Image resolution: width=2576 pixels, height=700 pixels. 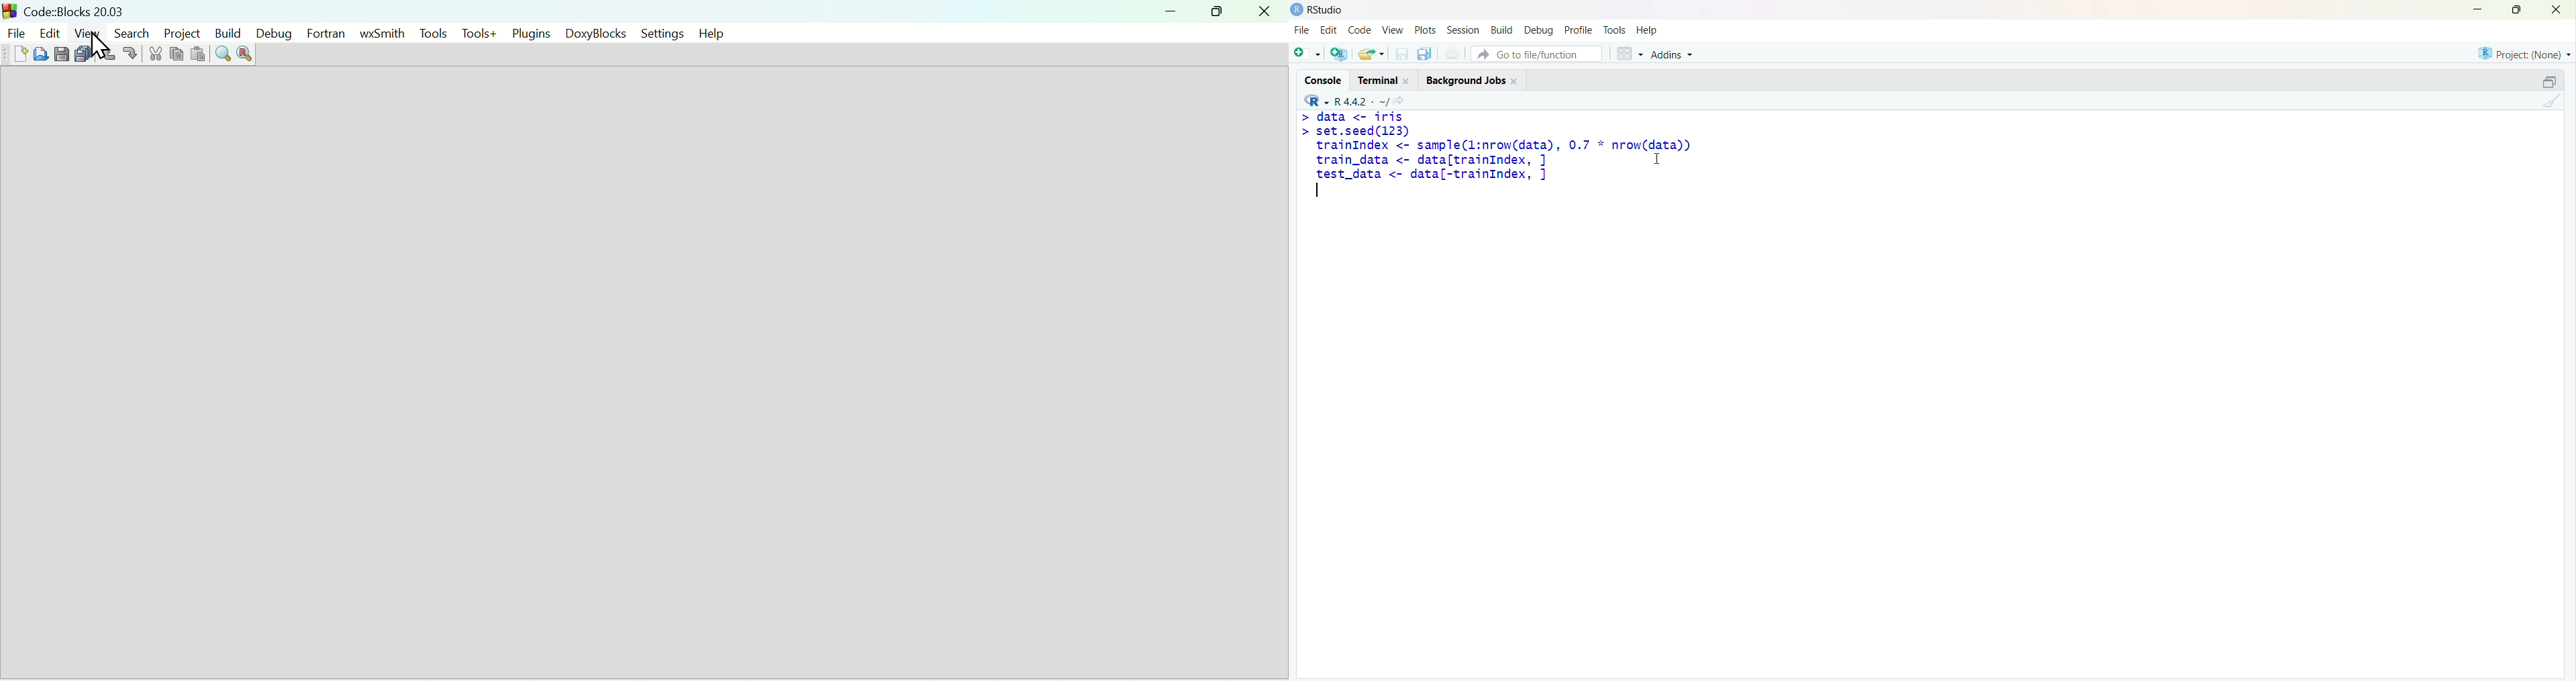 What do you see at coordinates (174, 56) in the screenshot?
I see `Copy` at bounding box center [174, 56].